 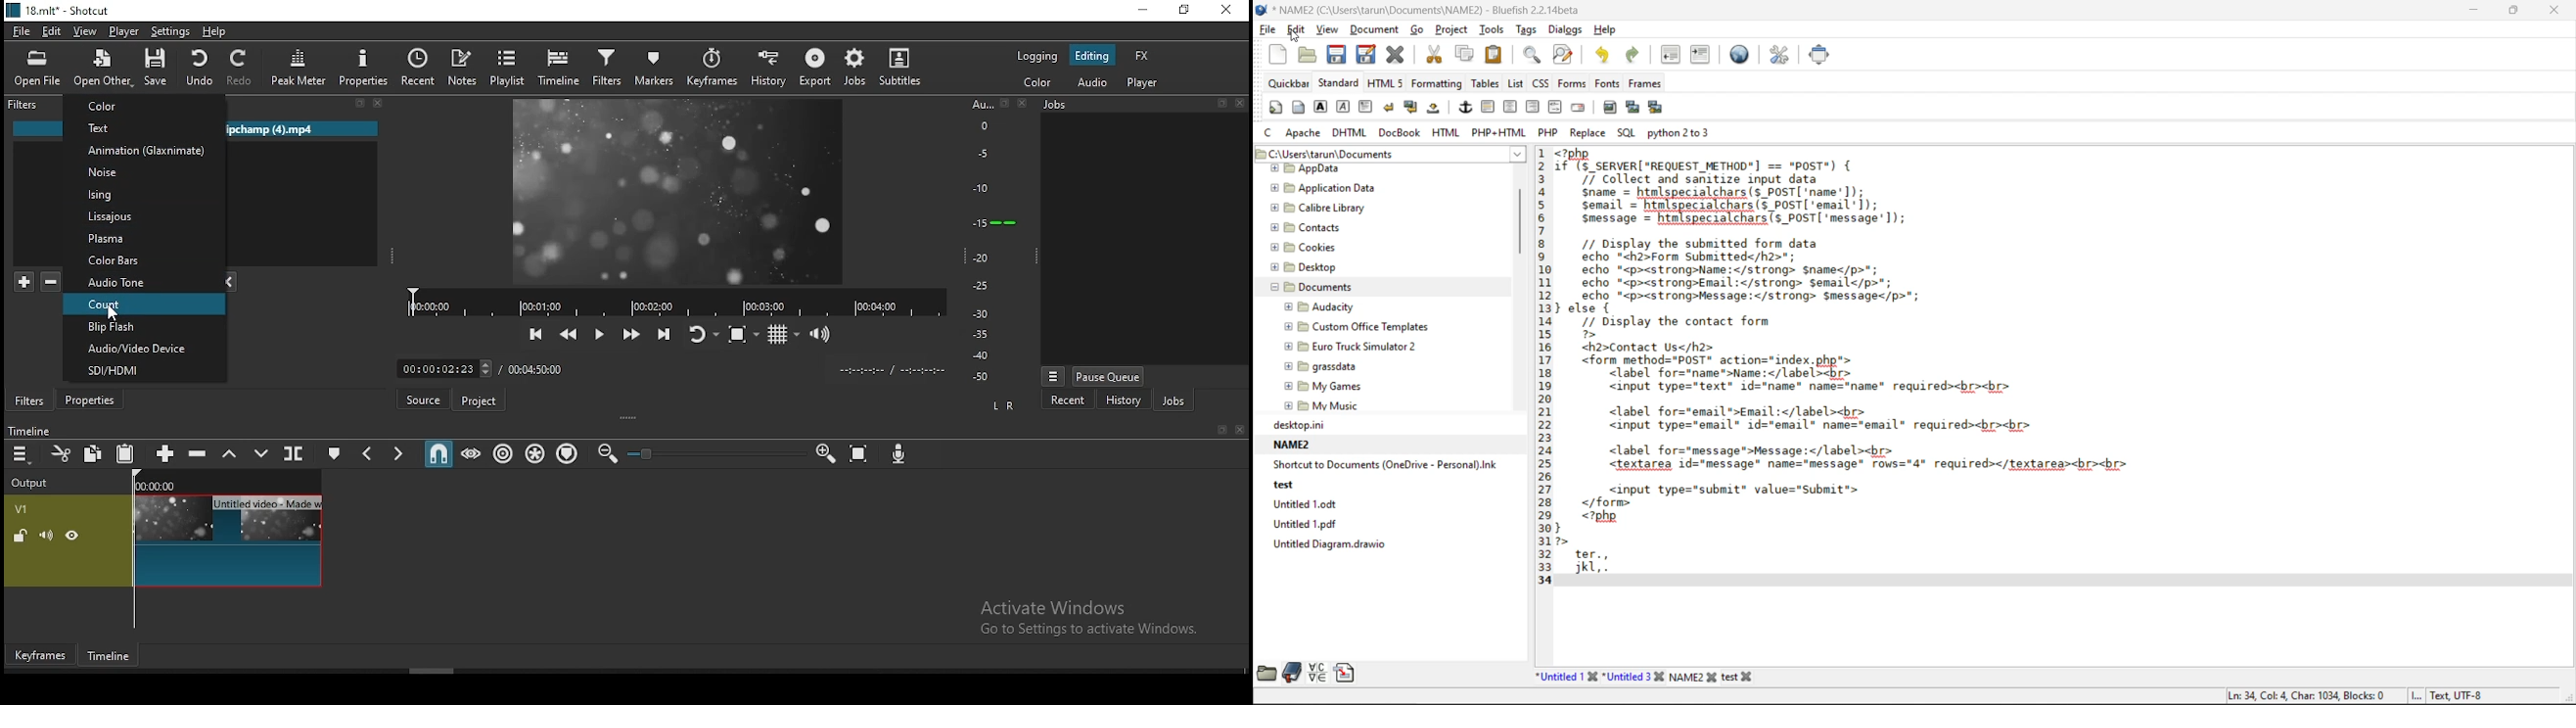 I want to click on lift, so click(x=229, y=454).